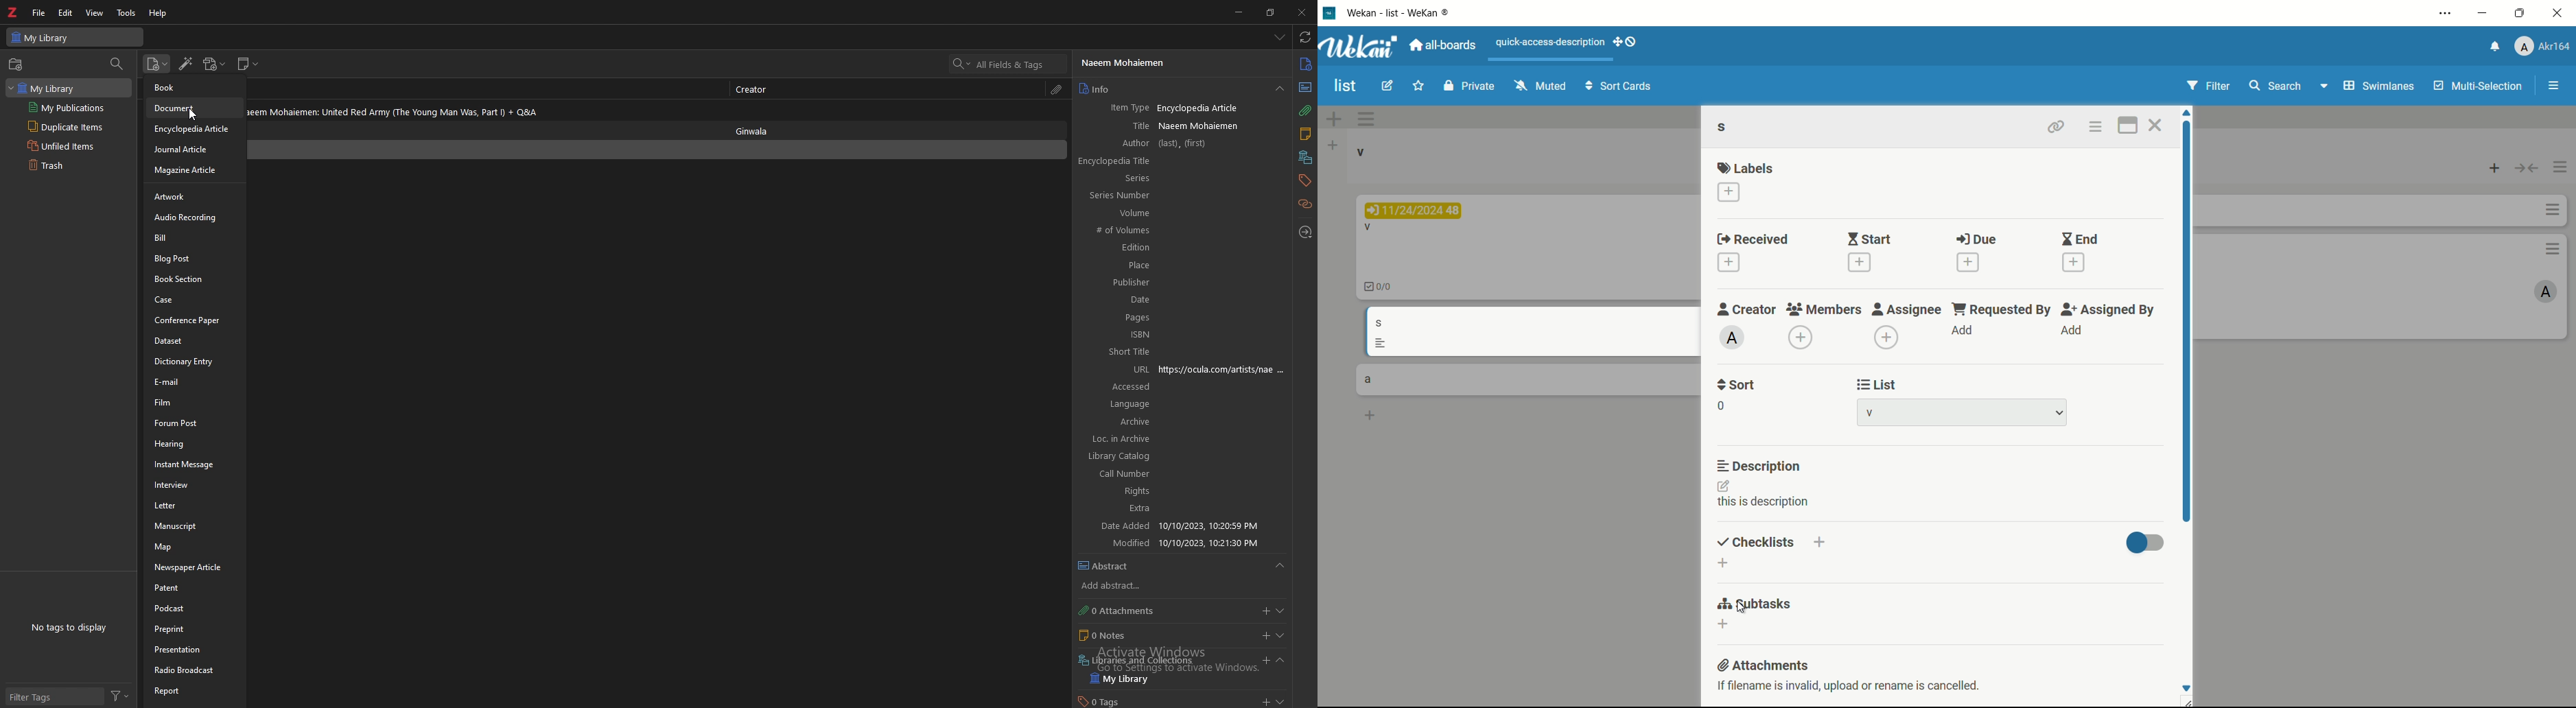  What do you see at coordinates (1307, 157) in the screenshot?
I see `libraries and collections` at bounding box center [1307, 157].